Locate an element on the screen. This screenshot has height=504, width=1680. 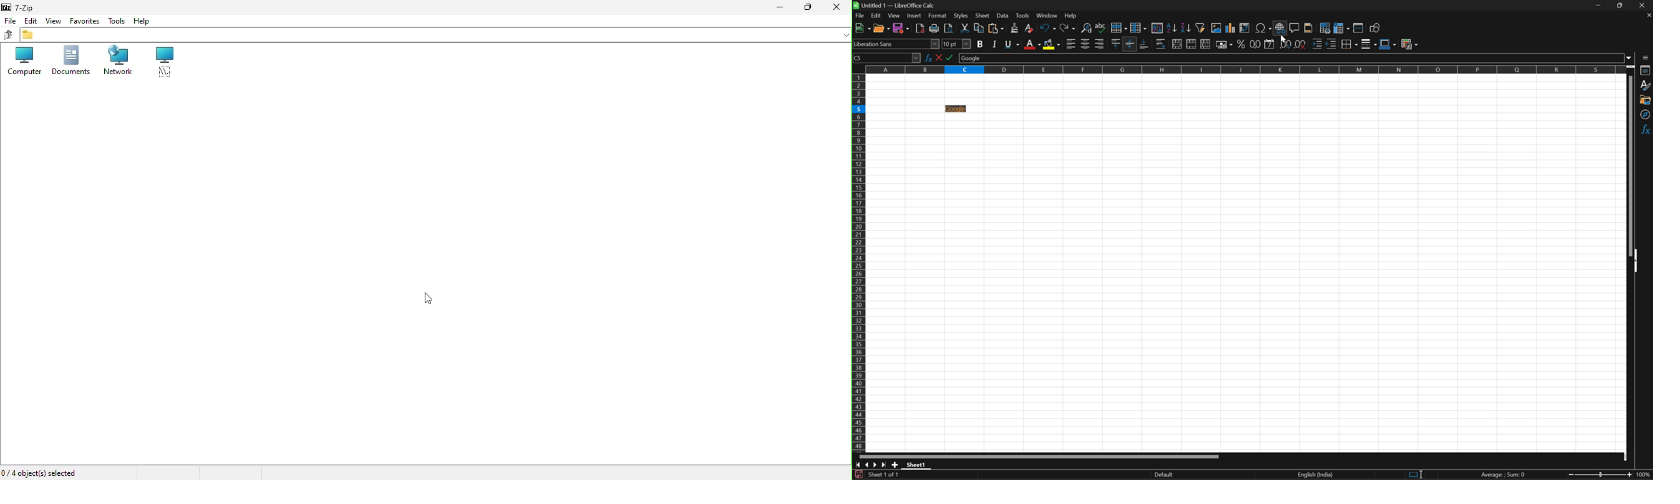
English (India) is located at coordinates (1315, 475).